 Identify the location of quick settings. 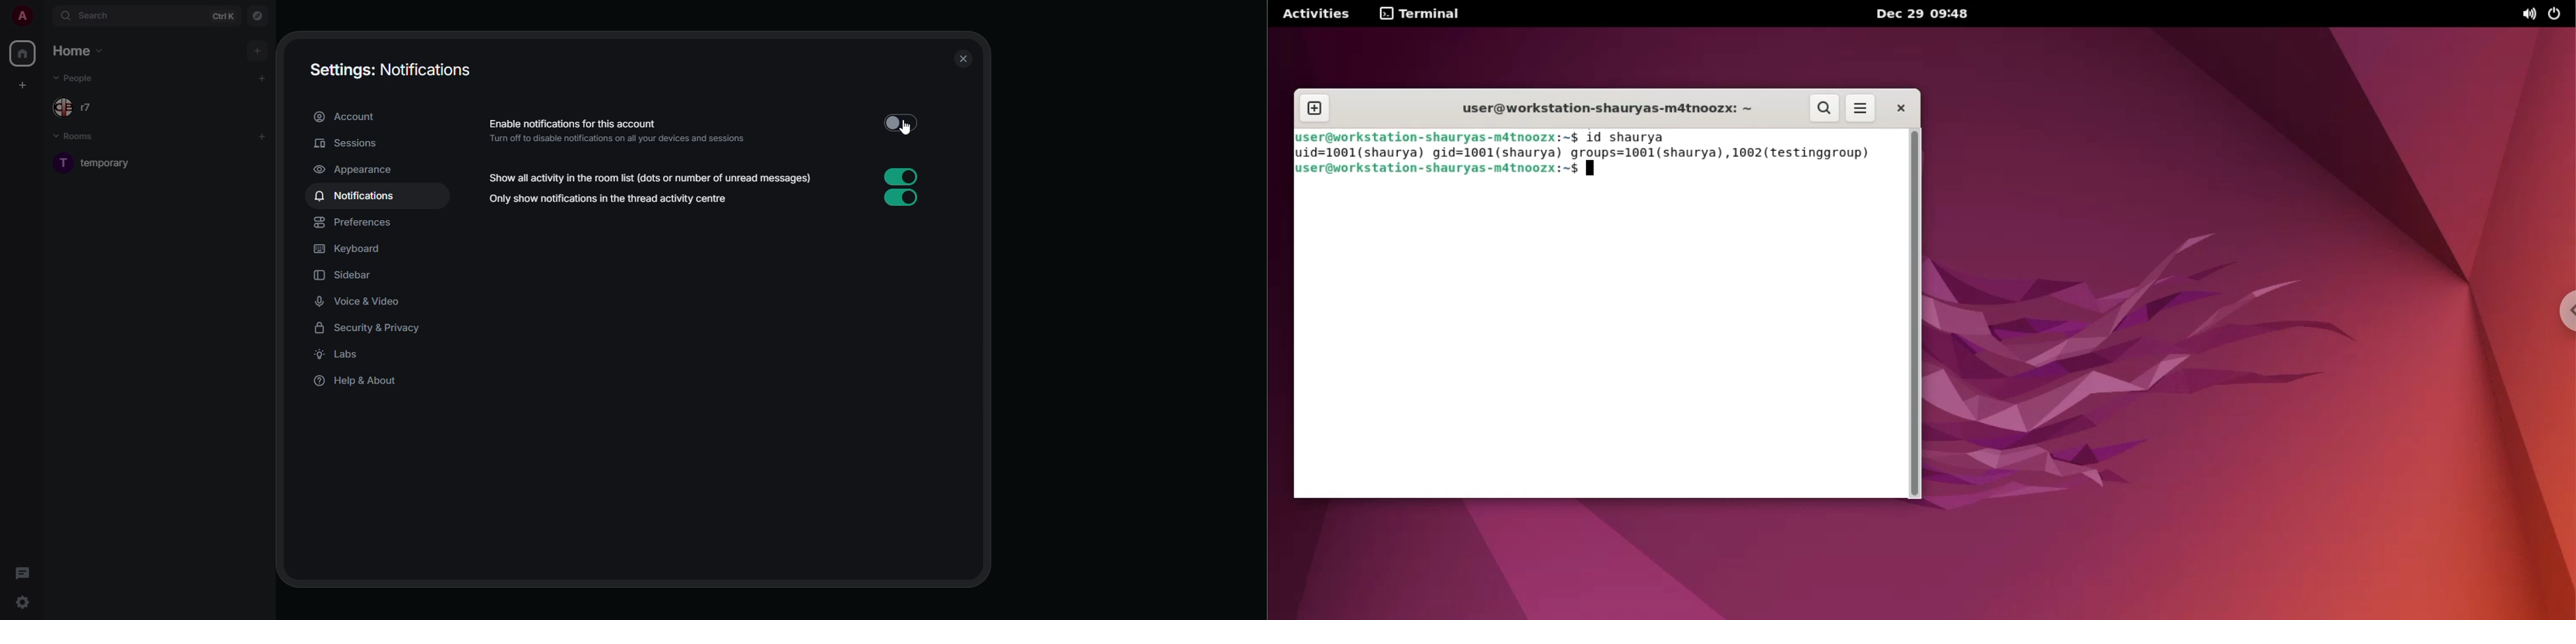
(22, 602).